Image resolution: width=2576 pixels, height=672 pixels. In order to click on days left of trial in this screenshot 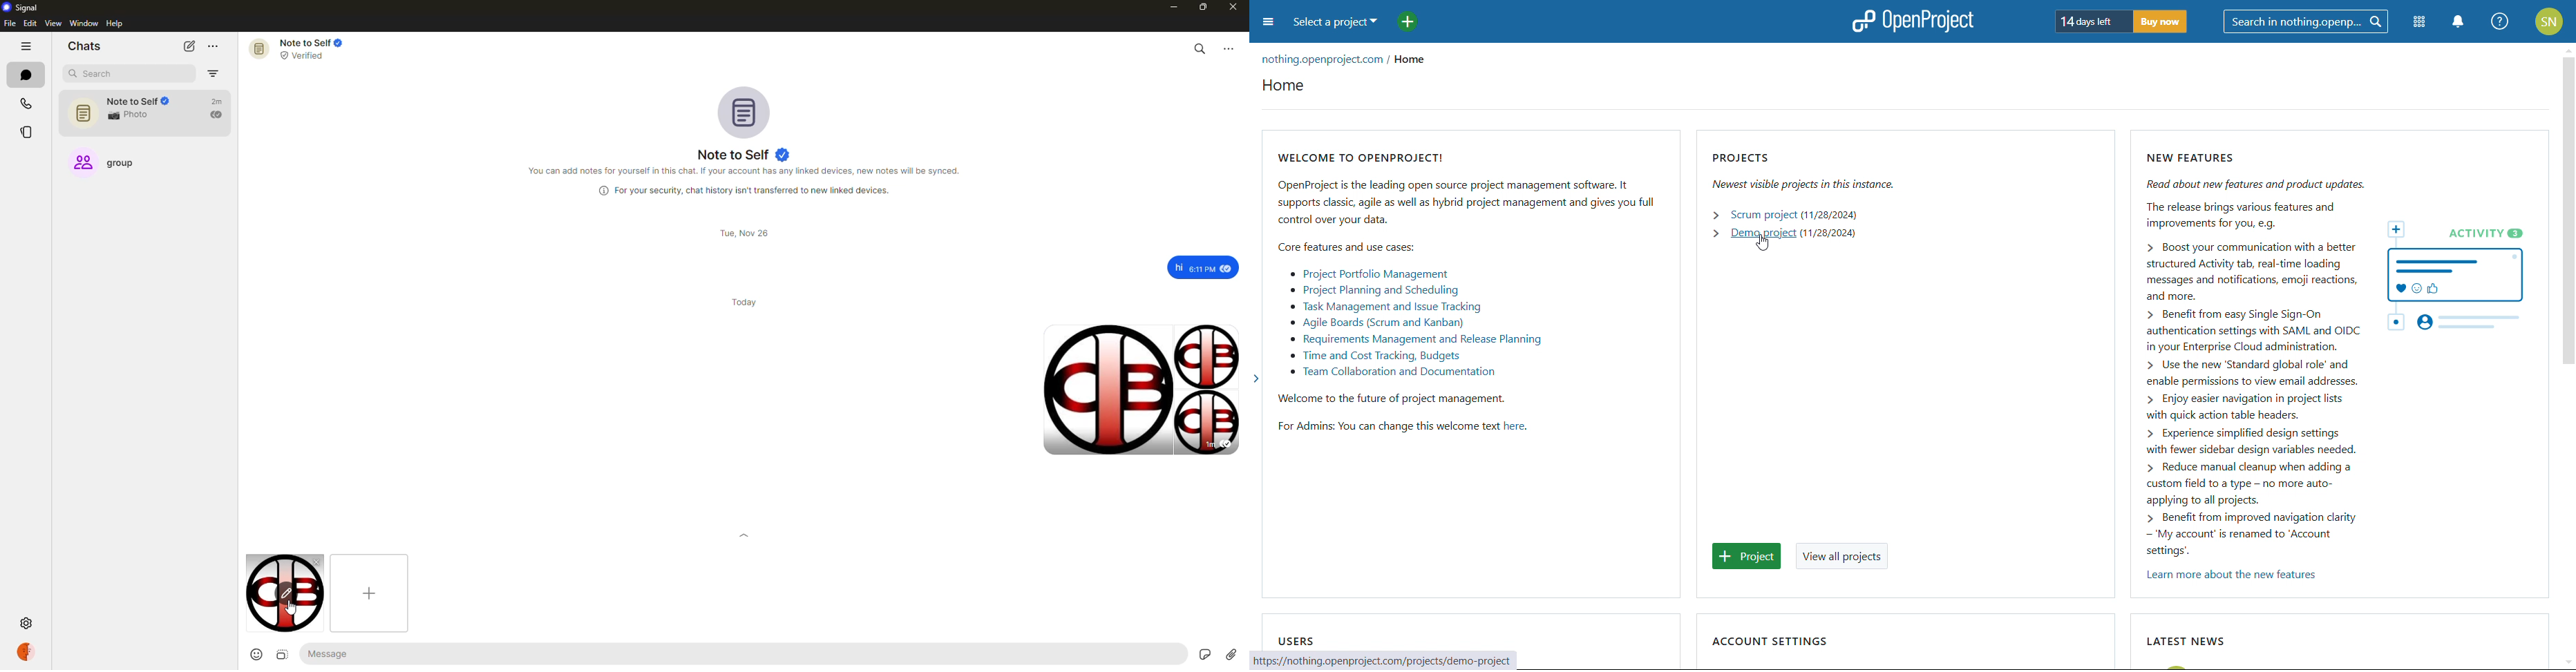, I will do `click(2094, 21)`.